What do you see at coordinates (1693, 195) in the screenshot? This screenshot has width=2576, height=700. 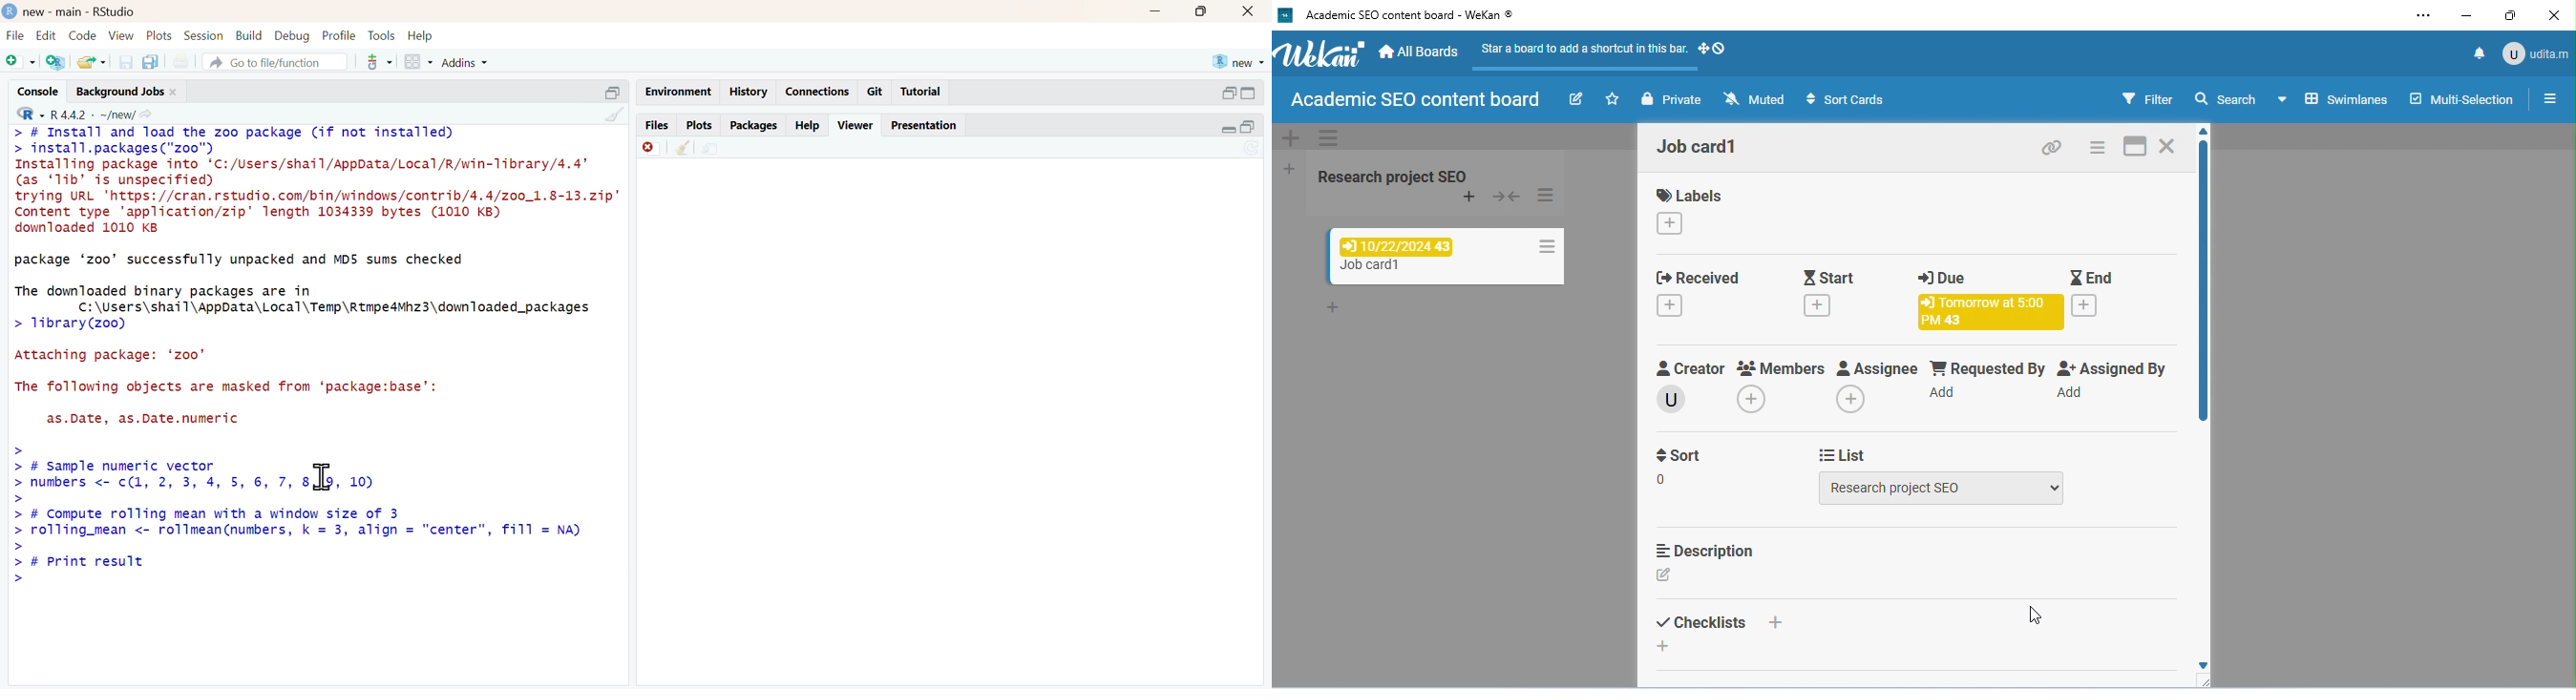 I see `labels` at bounding box center [1693, 195].